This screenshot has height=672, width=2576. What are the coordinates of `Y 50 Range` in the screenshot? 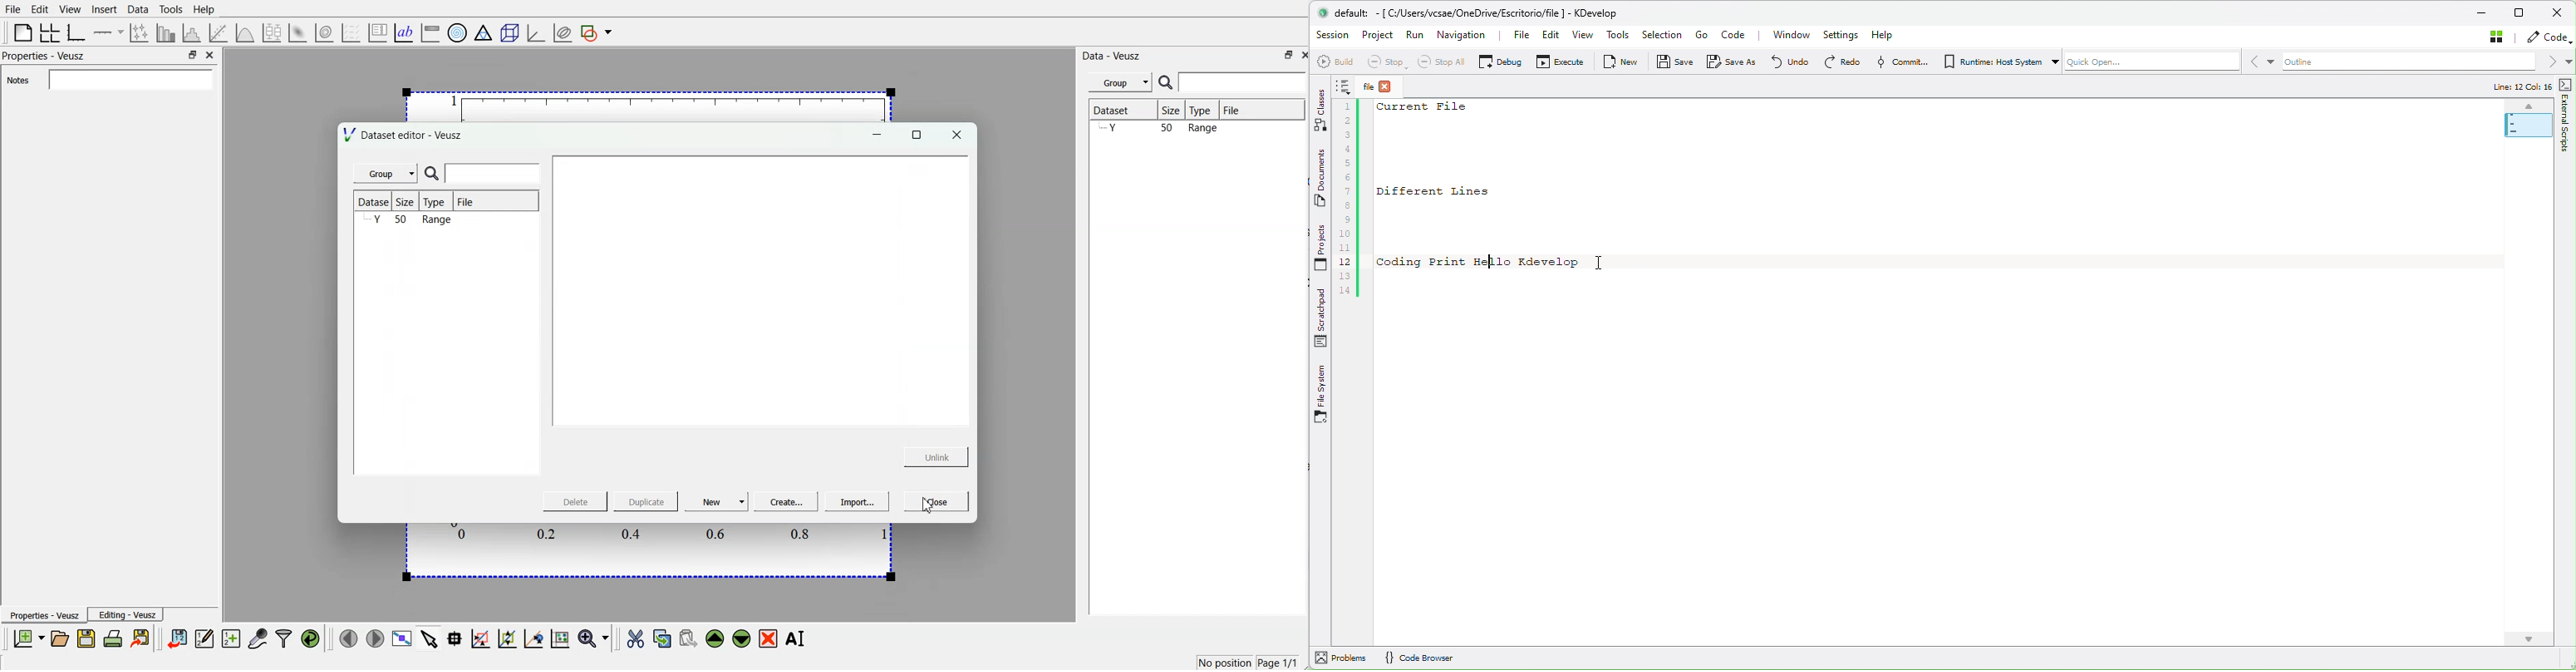 It's located at (430, 219).